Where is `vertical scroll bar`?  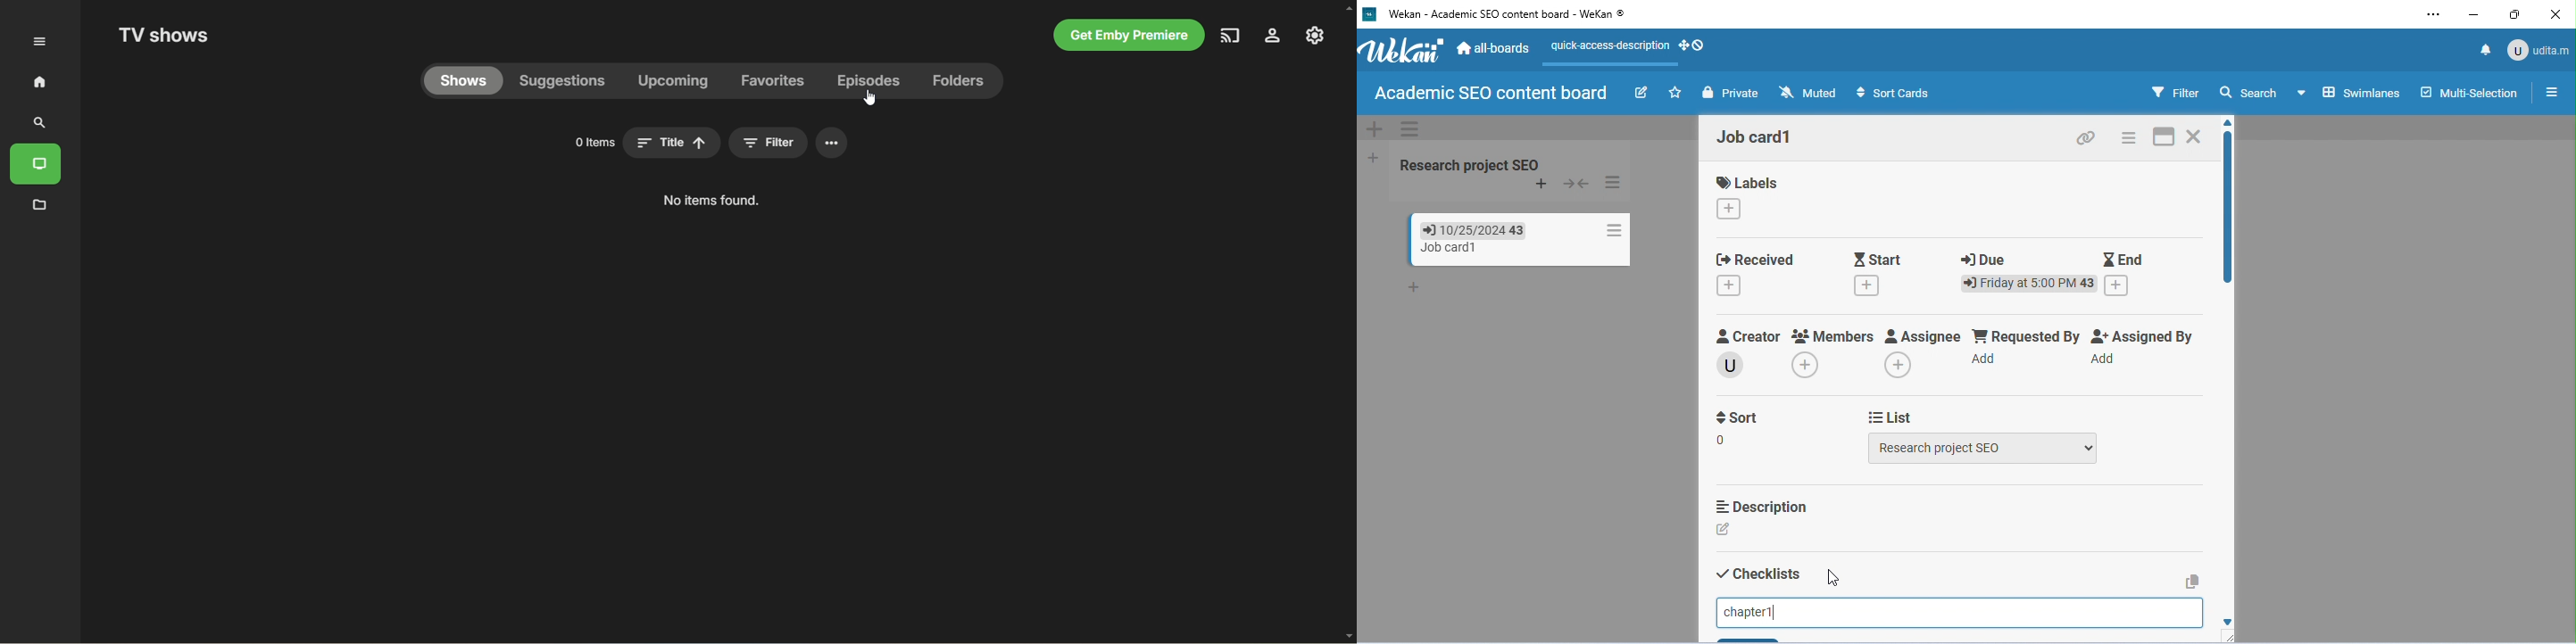 vertical scroll bar is located at coordinates (2225, 212).